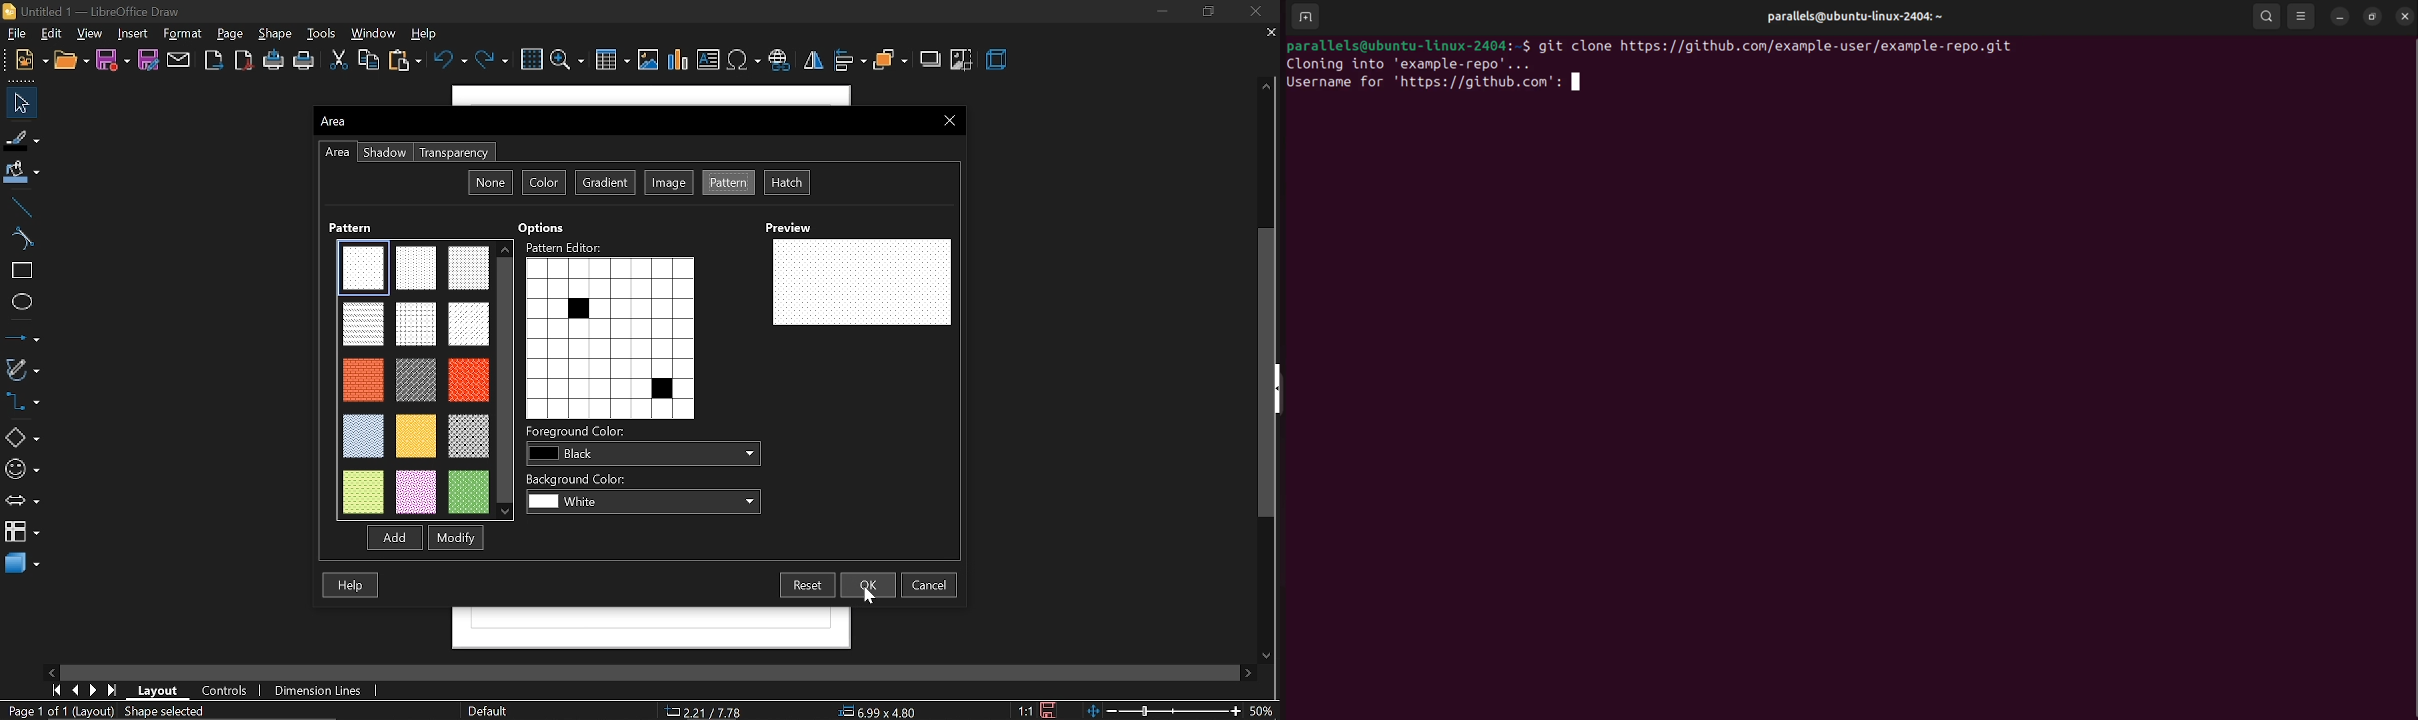  I want to click on connector, so click(20, 401).